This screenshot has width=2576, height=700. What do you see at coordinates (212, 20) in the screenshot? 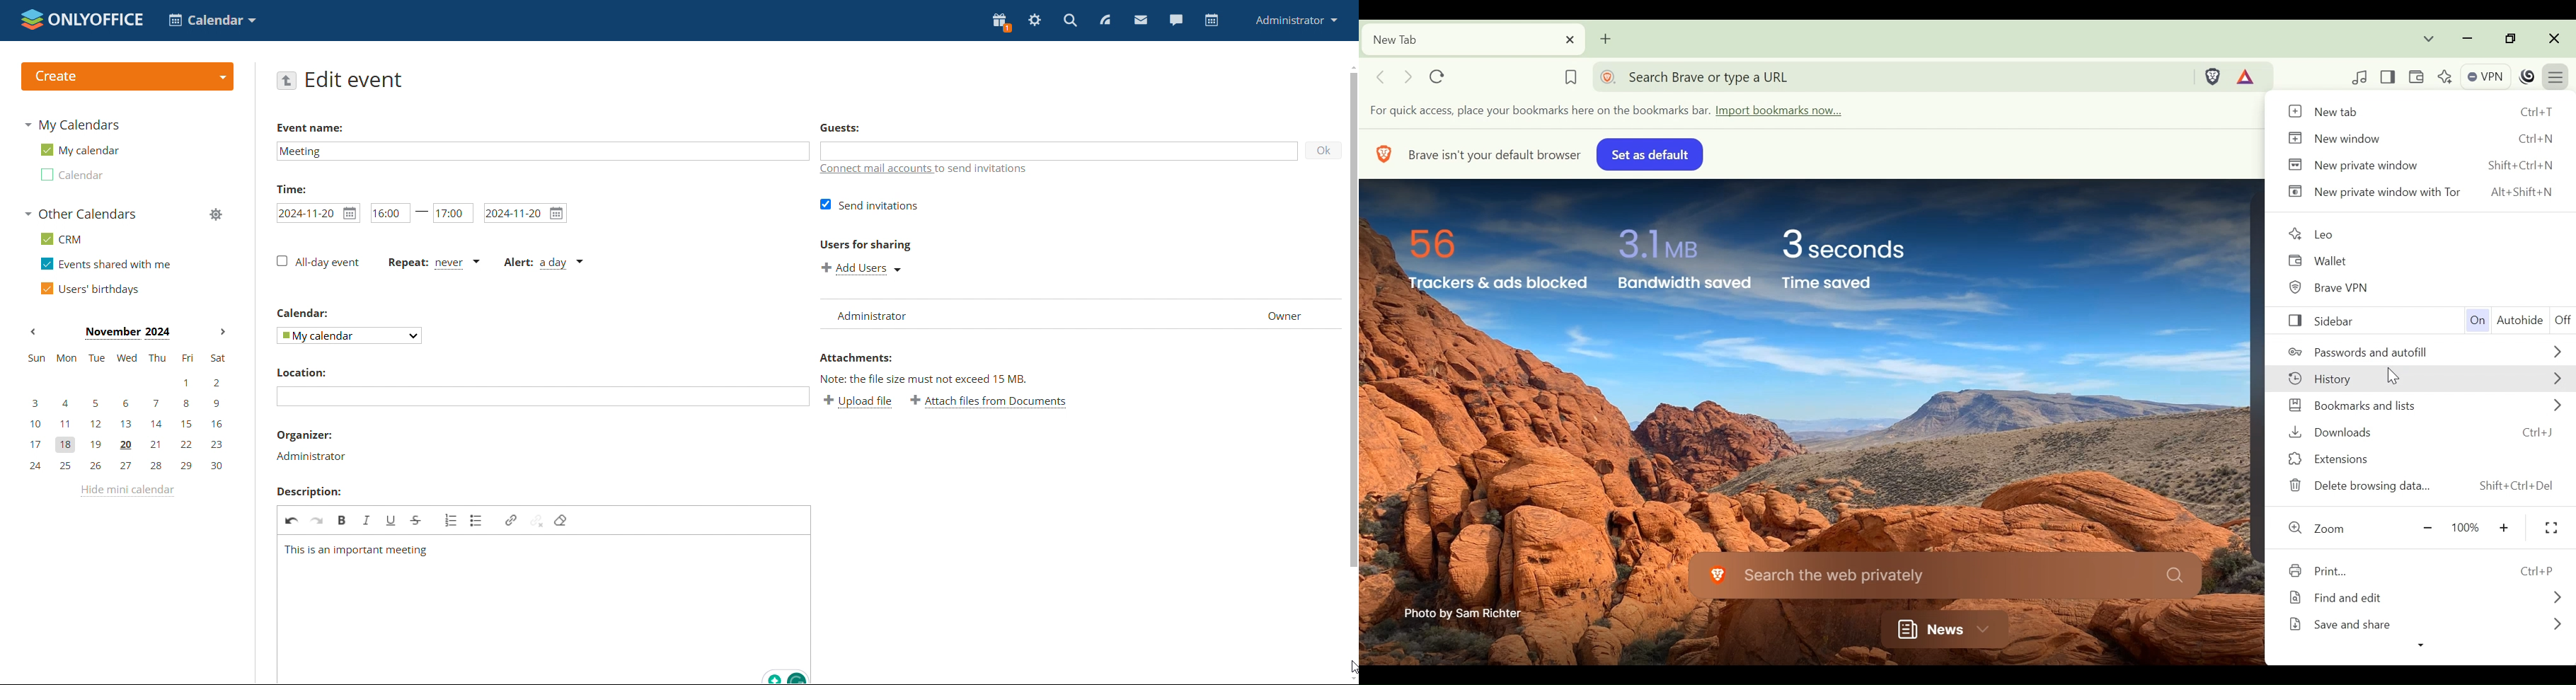
I see `select application` at bounding box center [212, 20].